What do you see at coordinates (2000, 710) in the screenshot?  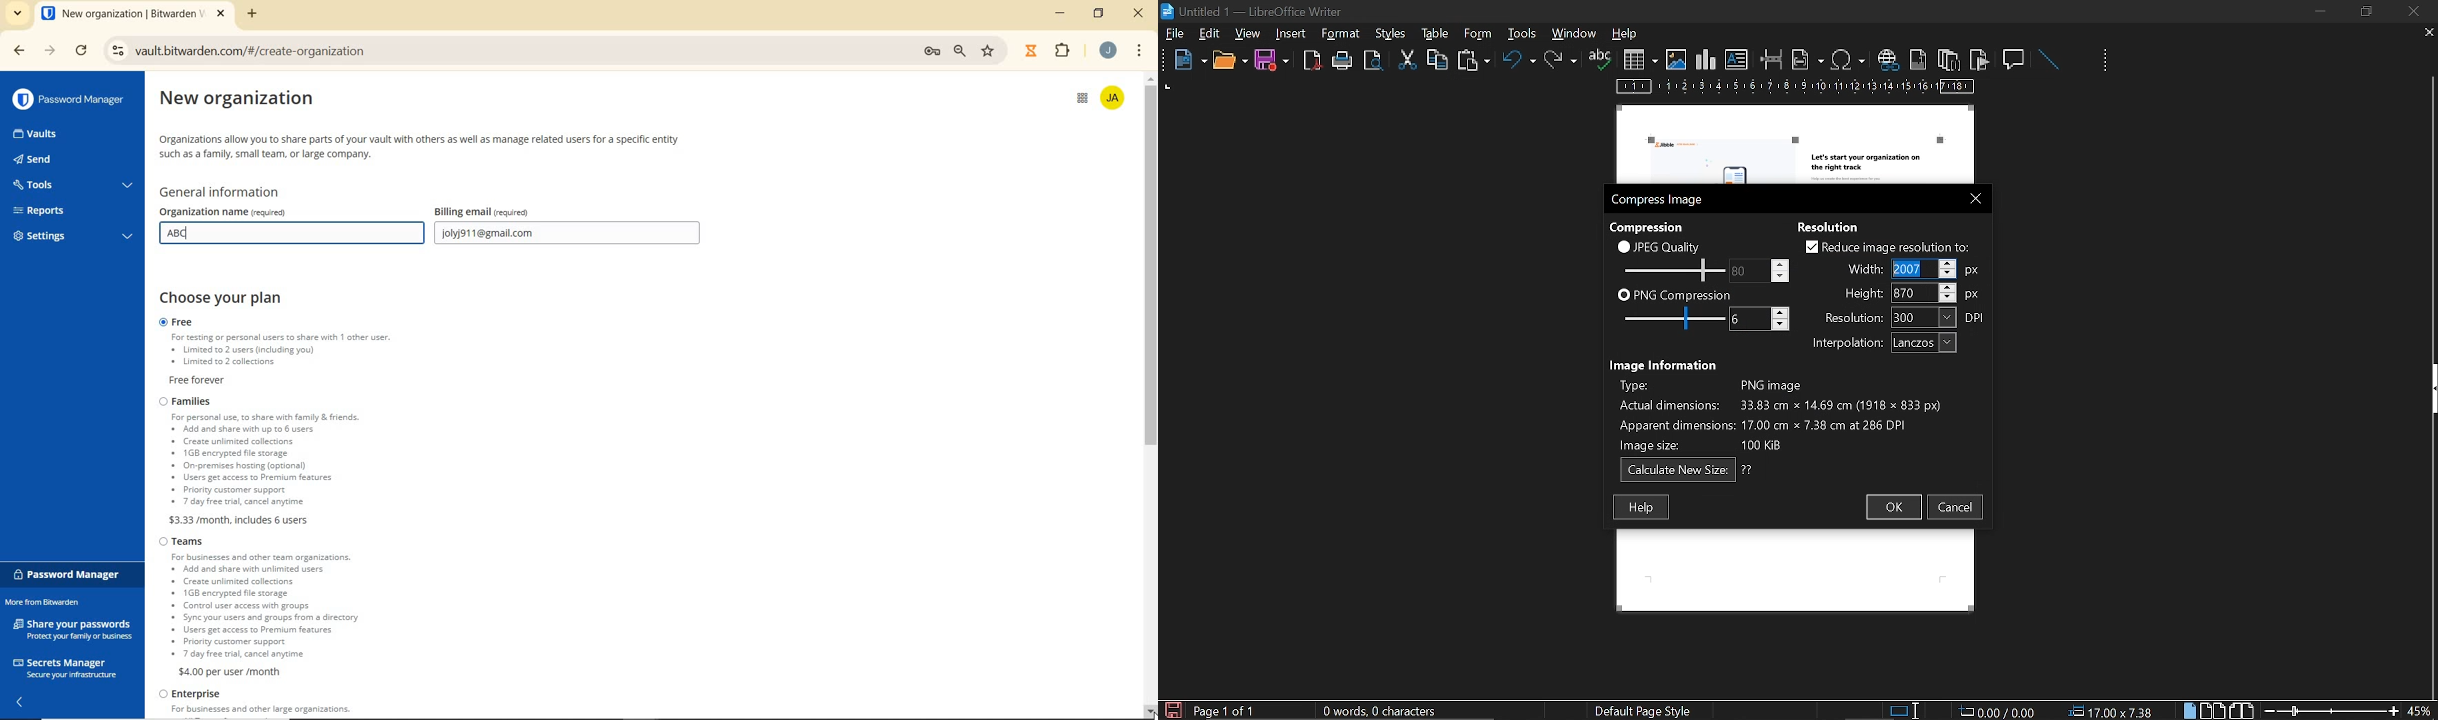 I see `0.00 / 0.00` at bounding box center [2000, 710].